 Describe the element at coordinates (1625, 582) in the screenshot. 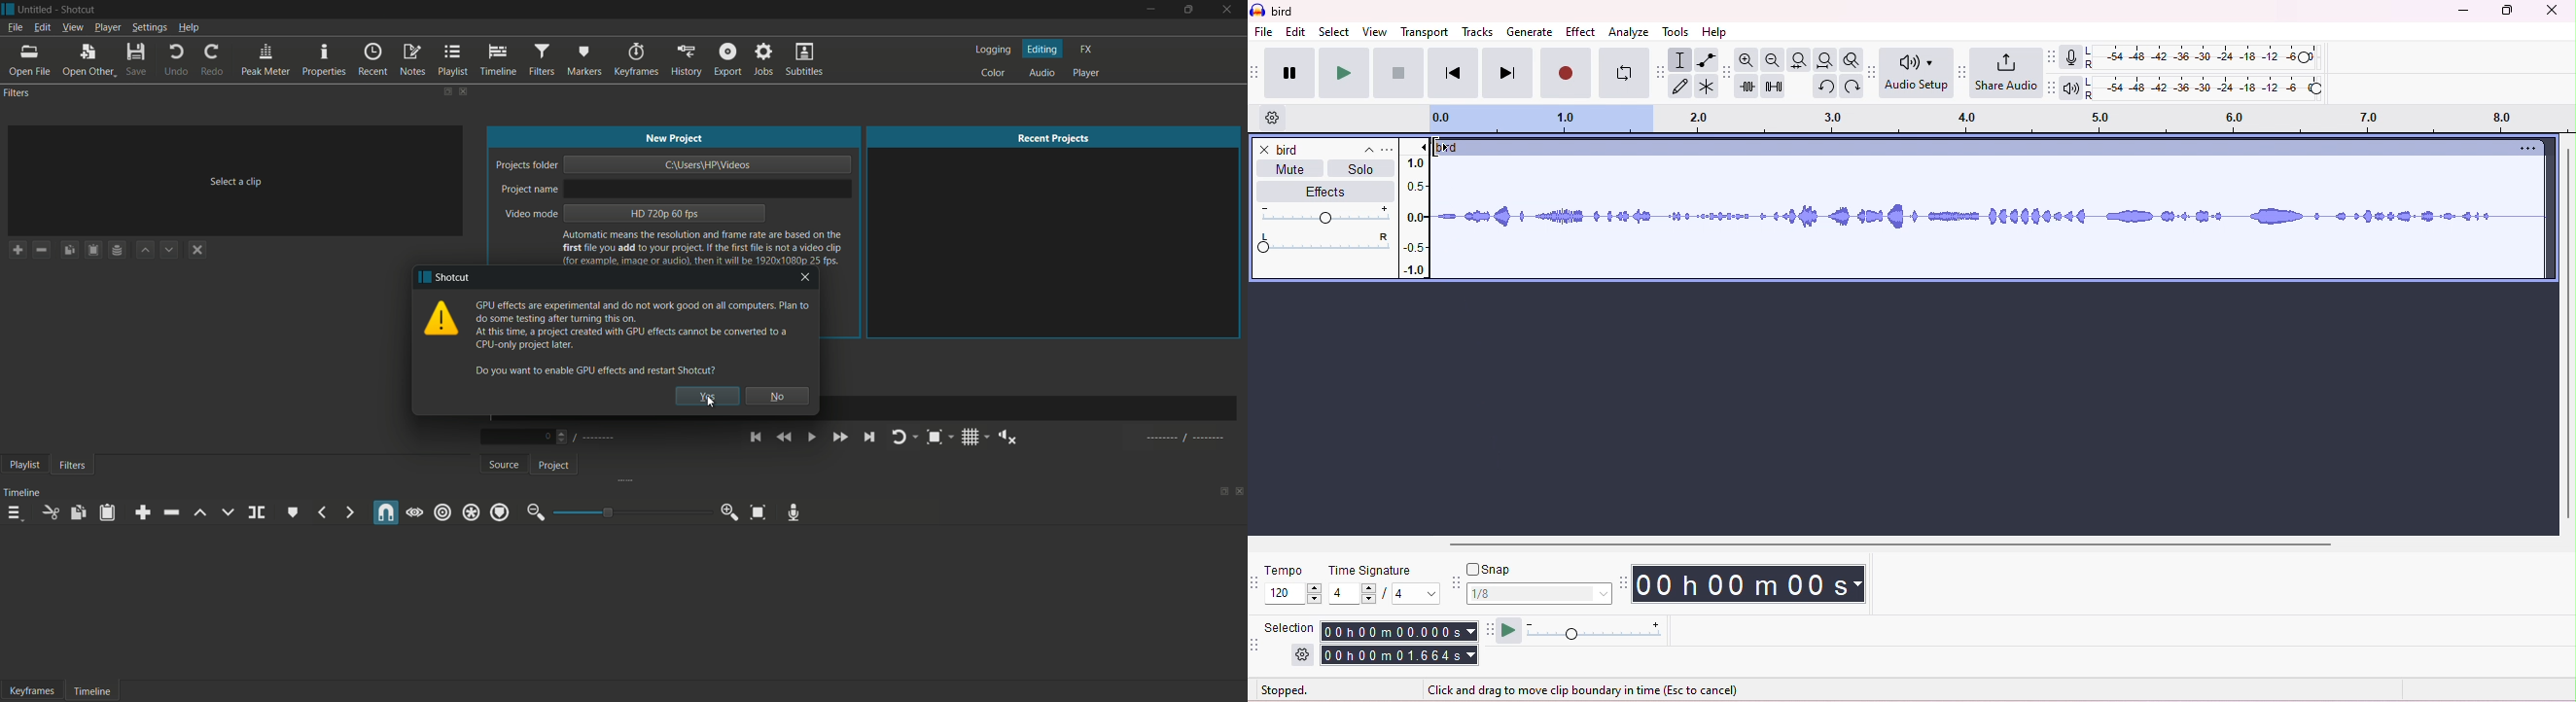

I see `time tool` at that location.